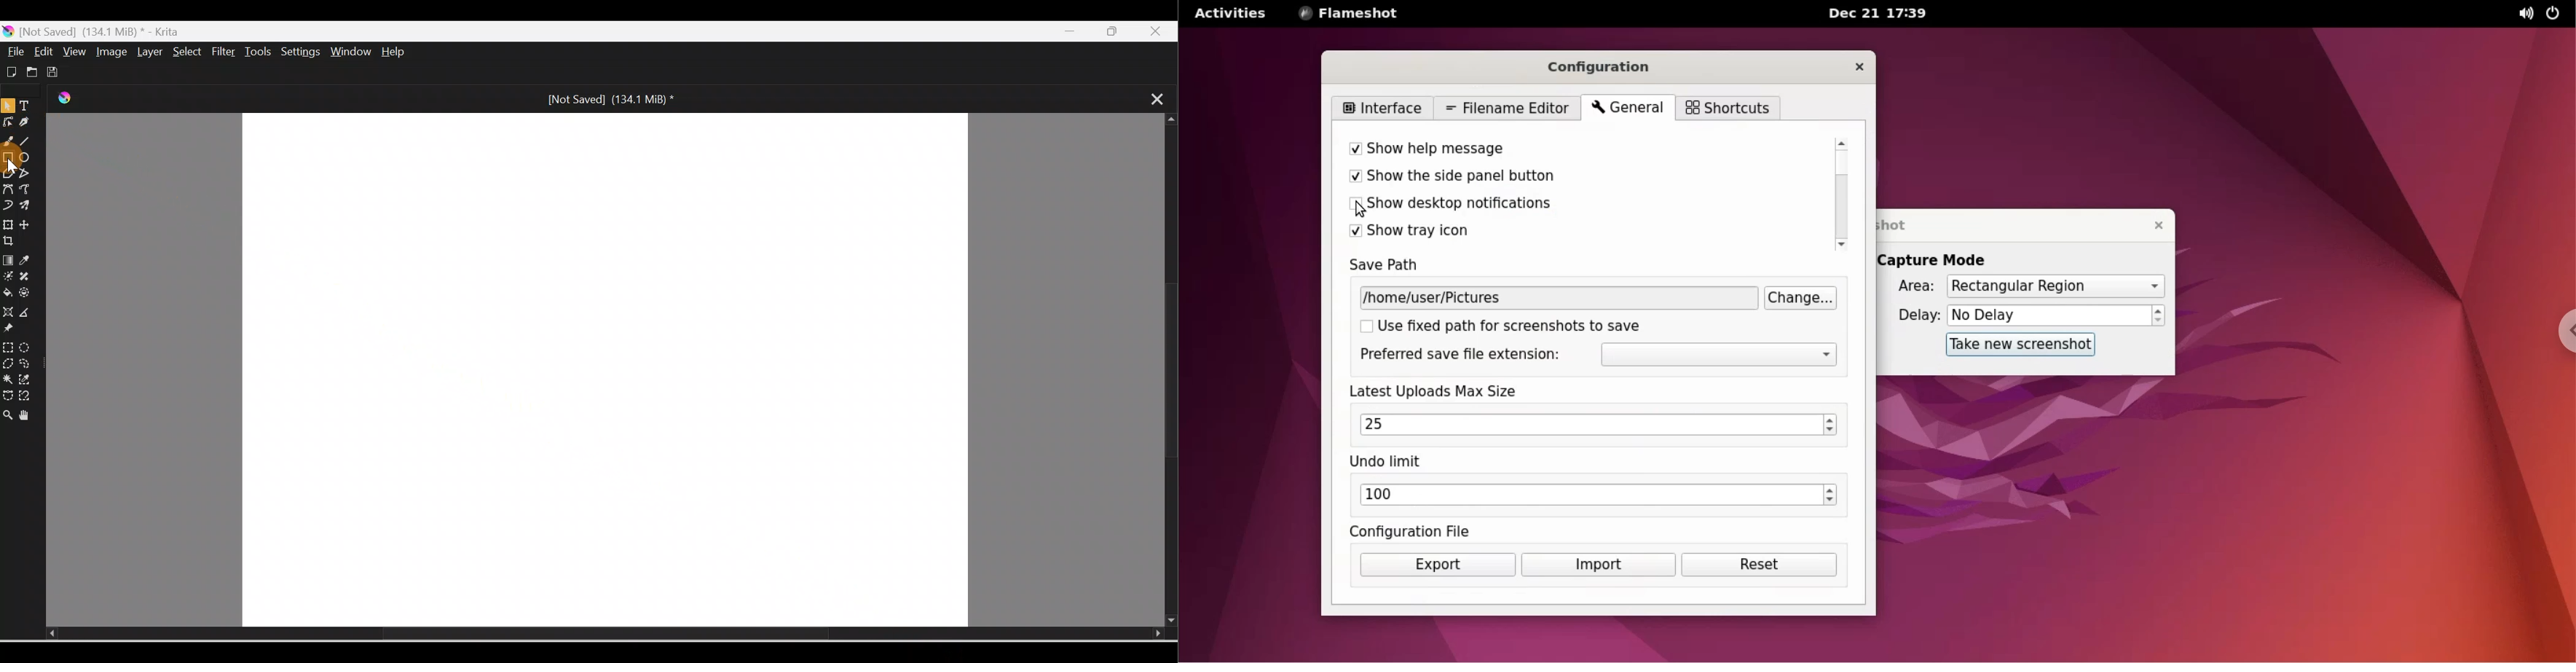  Describe the element at coordinates (7, 125) in the screenshot. I see `Edit shapes tool` at that location.